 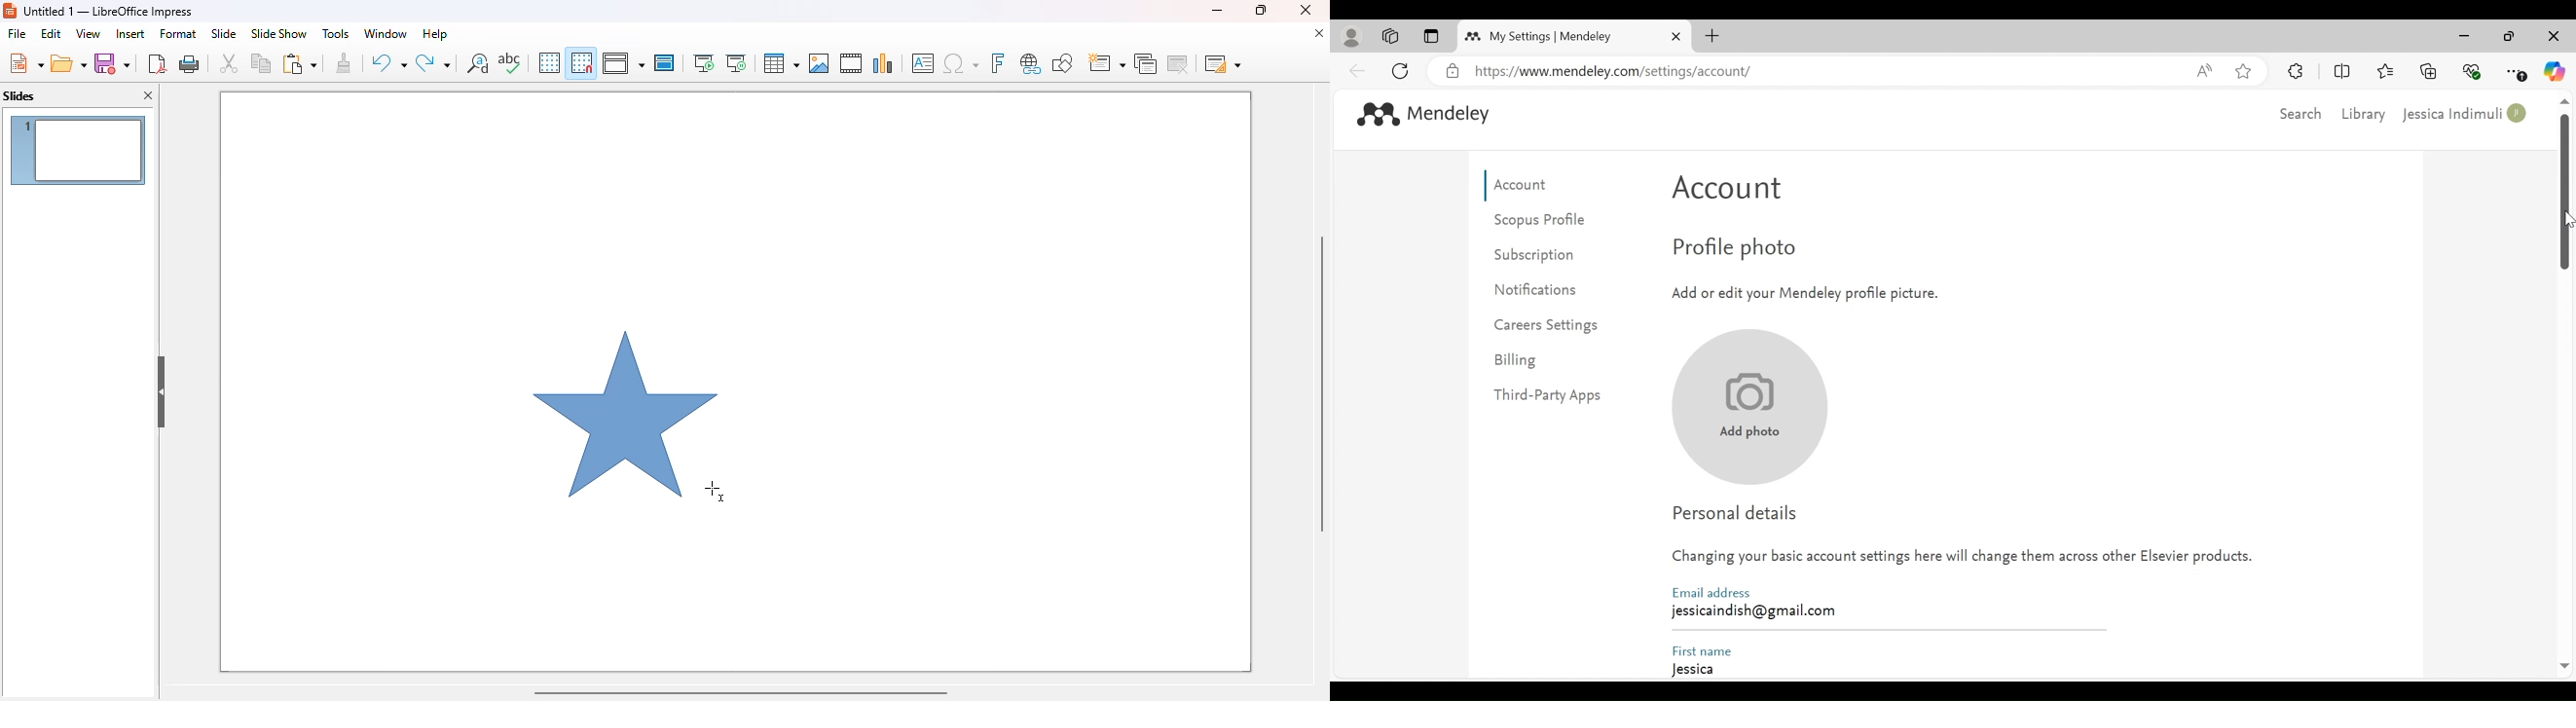 What do you see at coordinates (1739, 513) in the screenshot?
I see `Personal Details` at bounding box center [1739, 513].